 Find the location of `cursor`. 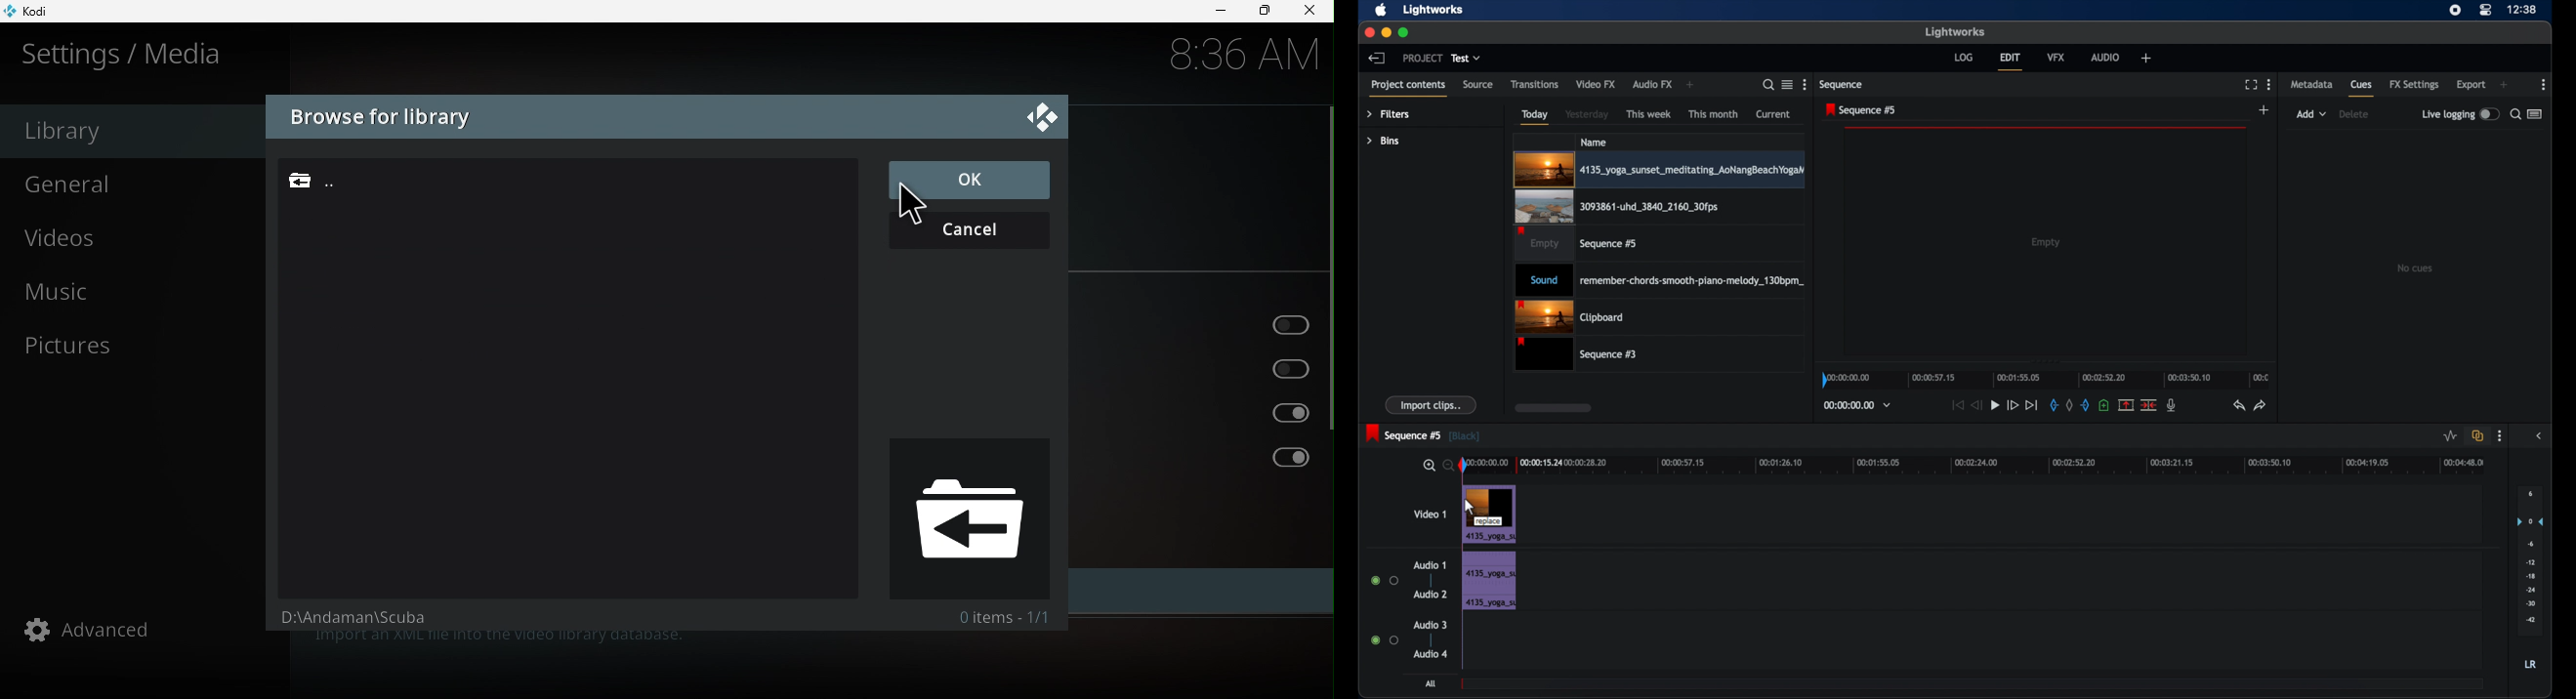

cursor is located at coordinates (907, 205).